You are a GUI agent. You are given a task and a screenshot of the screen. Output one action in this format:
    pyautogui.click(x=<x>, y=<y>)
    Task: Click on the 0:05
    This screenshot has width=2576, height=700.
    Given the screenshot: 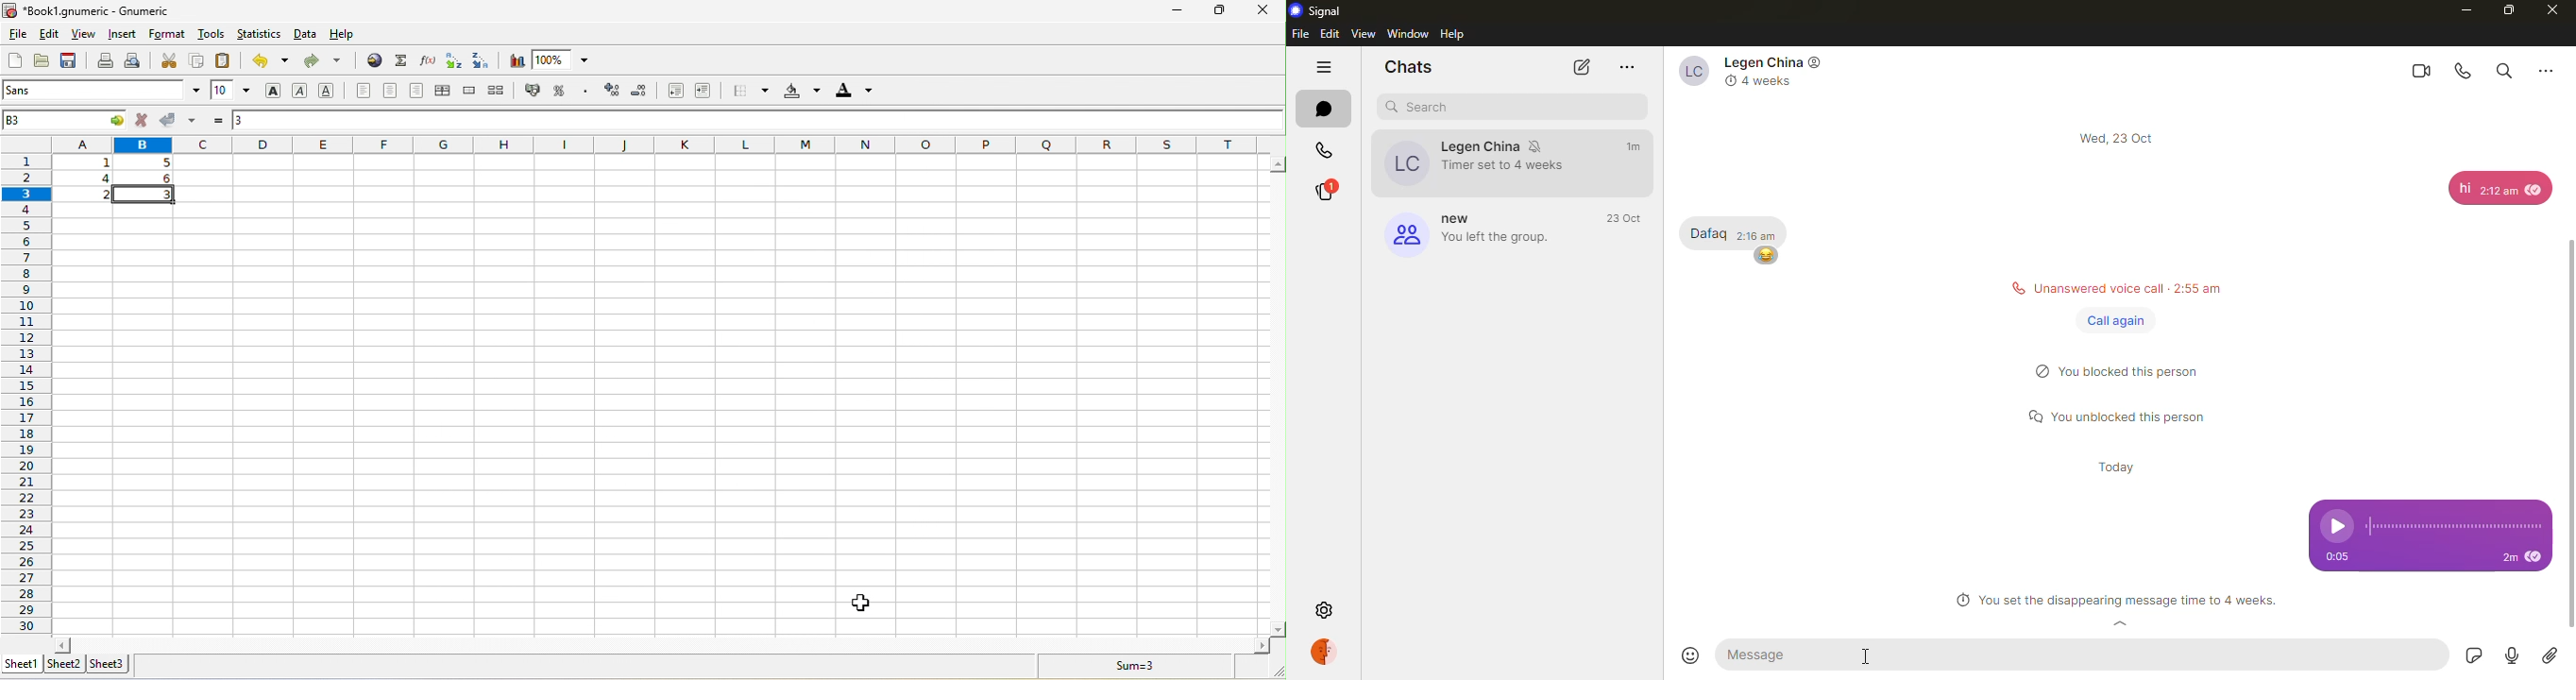 What is the action you would take?
    pyautogui.click(x=2344, y=557)
    